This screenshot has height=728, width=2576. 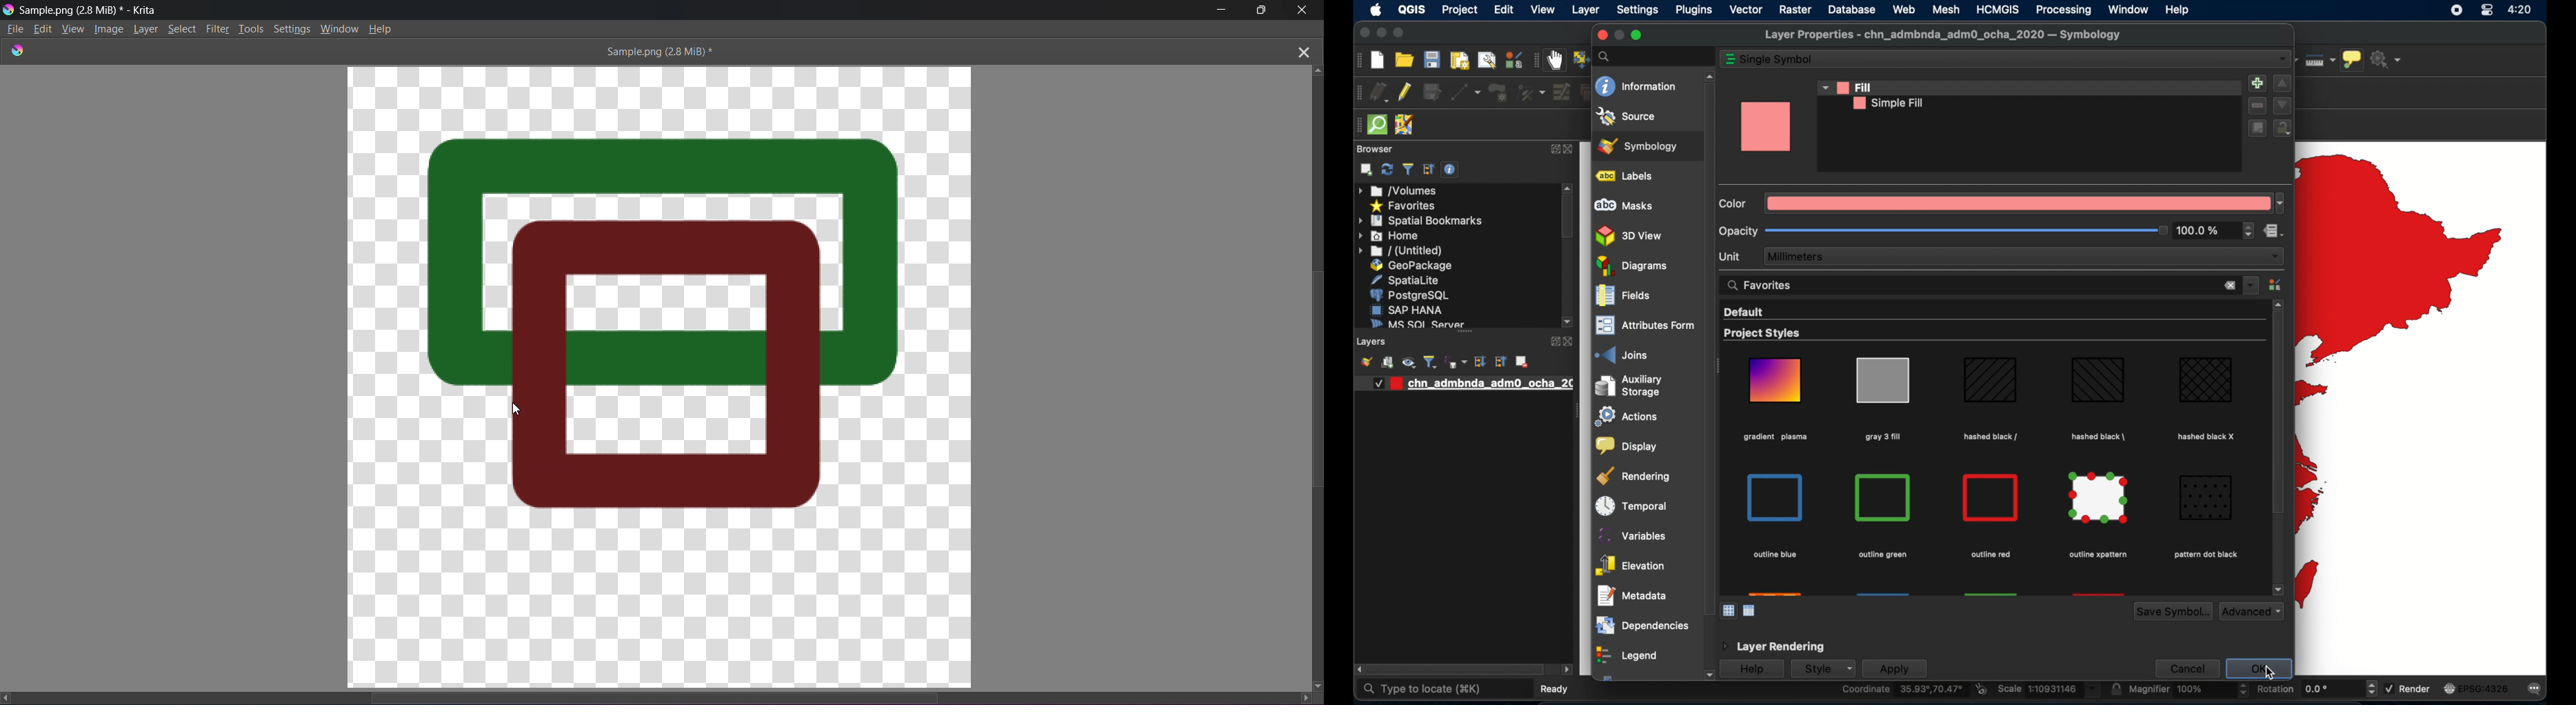 I want to click on duplicate symbol layer's color, so click(x=2256, y=128).